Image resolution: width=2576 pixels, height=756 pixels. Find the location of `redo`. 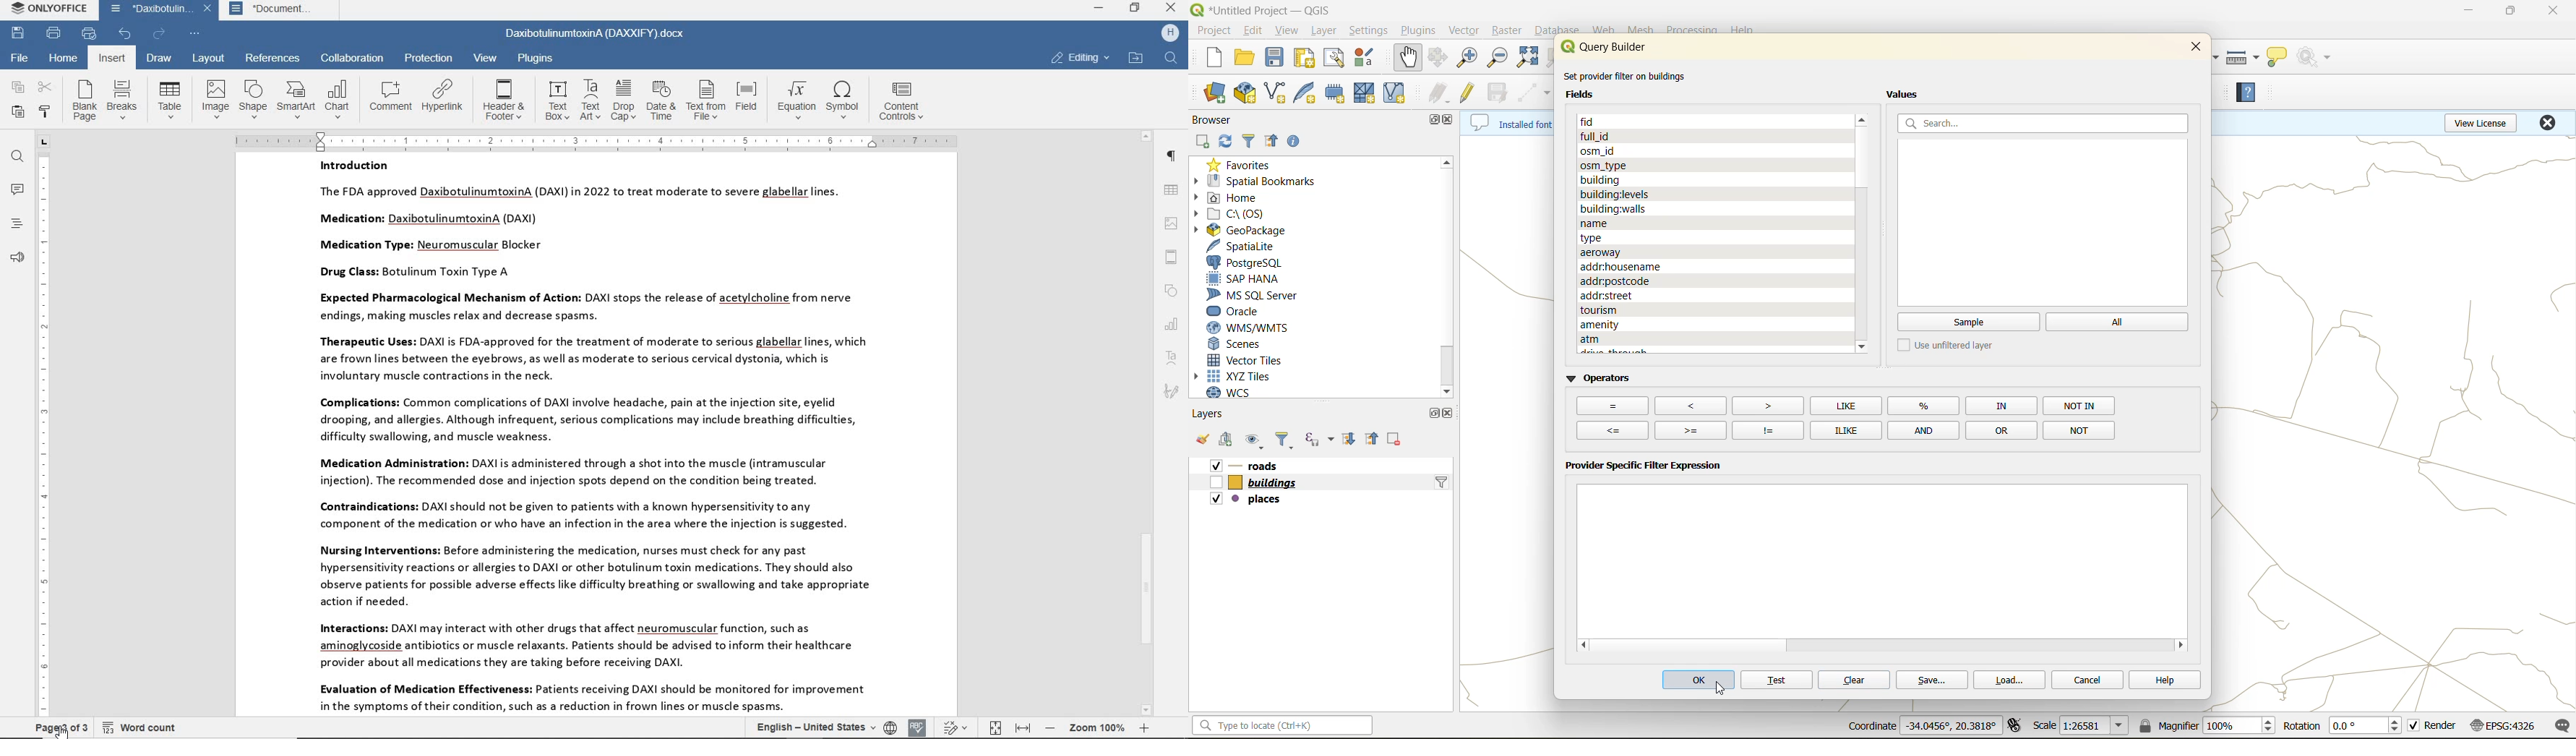

redo is located at coordinates (159, 33).